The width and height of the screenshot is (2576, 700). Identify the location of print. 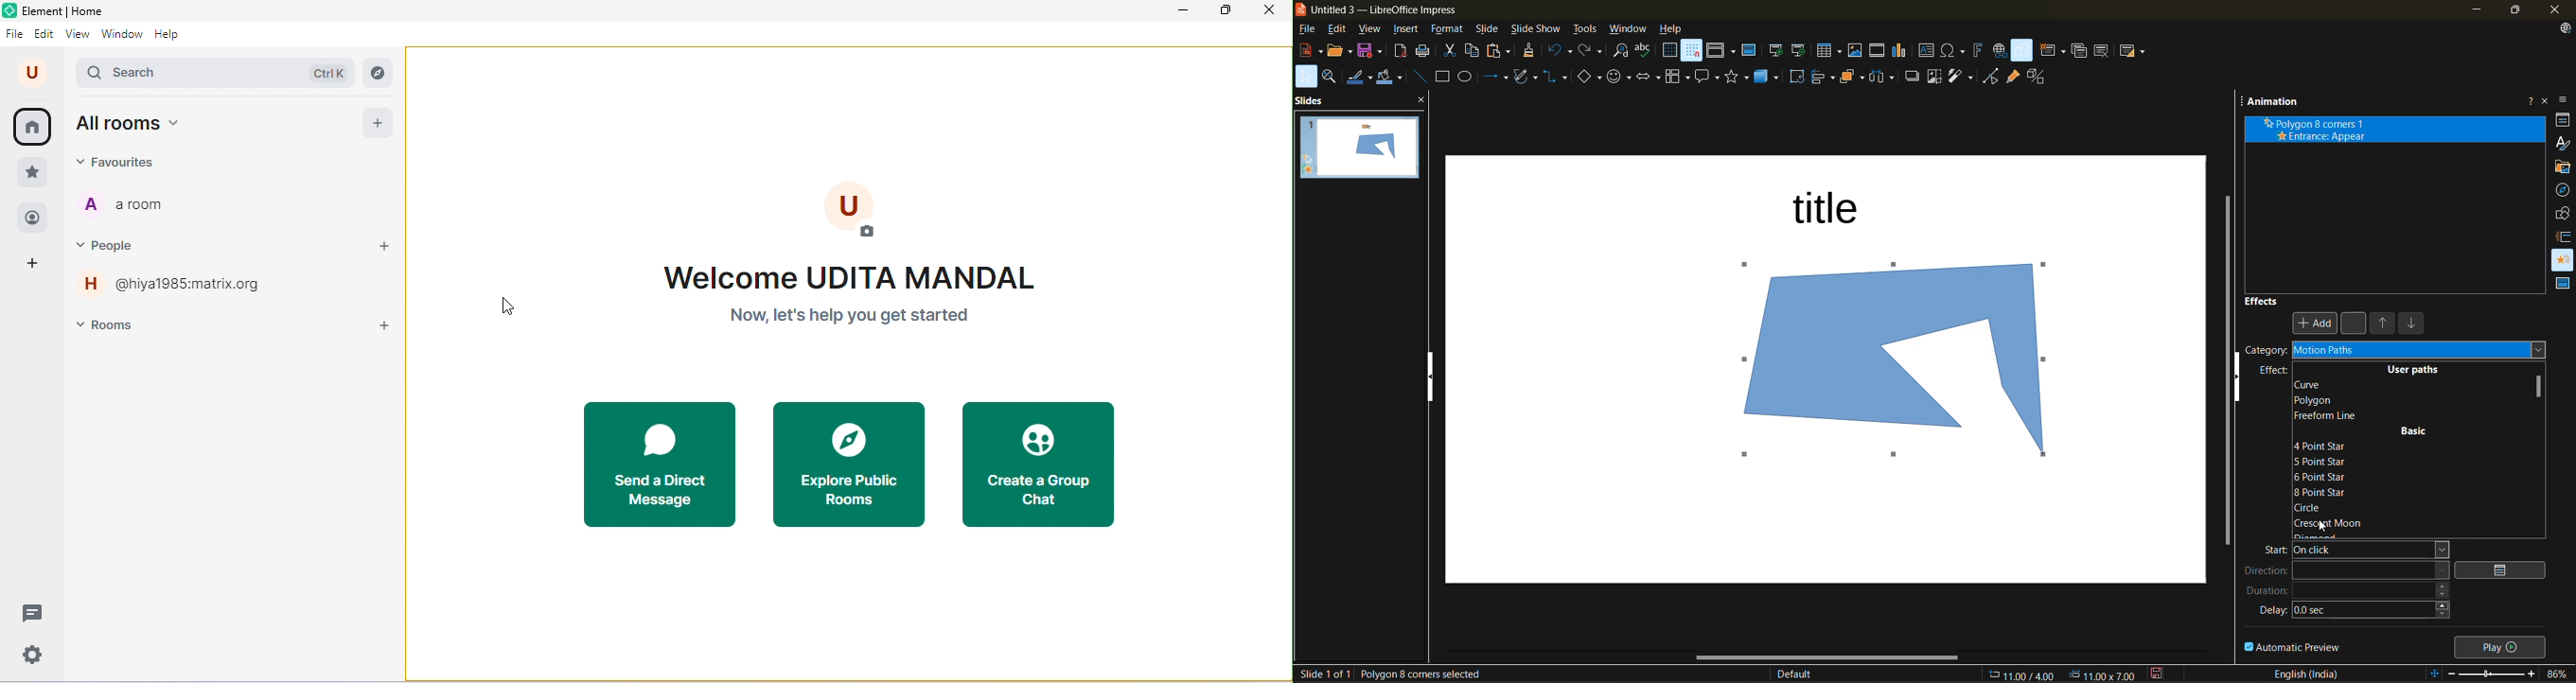
(1427, 52).